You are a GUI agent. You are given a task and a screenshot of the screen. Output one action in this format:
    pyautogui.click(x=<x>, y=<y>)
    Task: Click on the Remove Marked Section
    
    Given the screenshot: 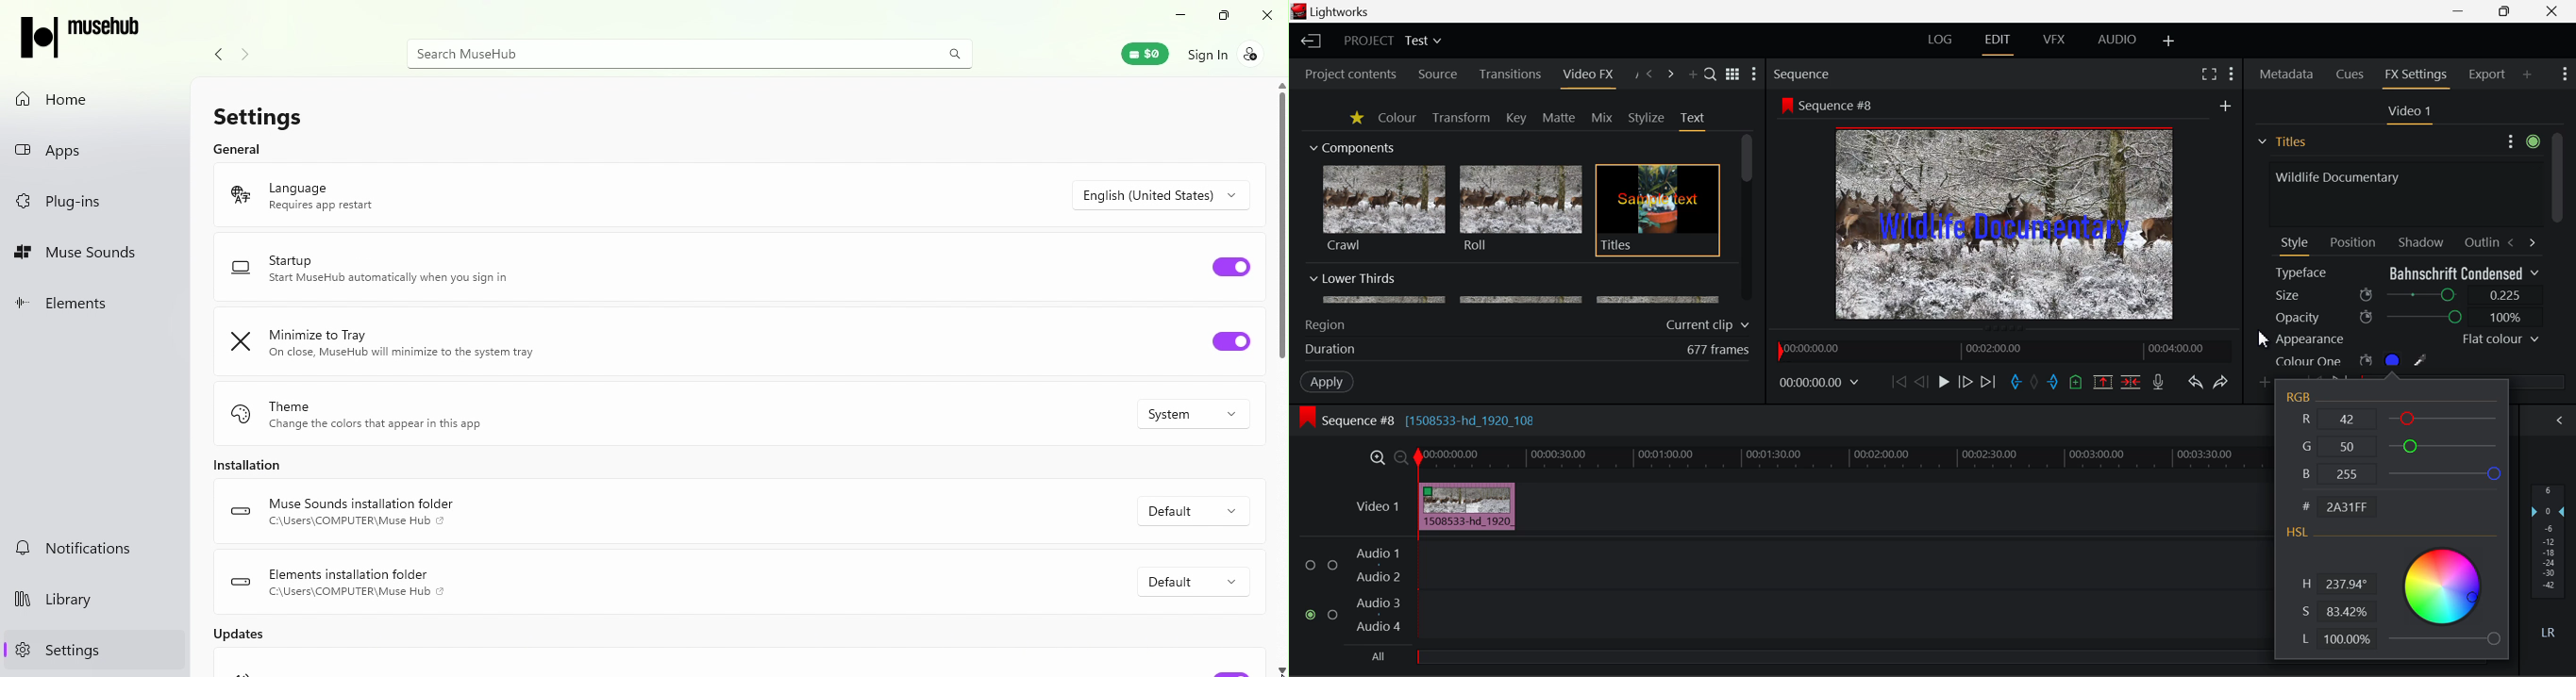 What is the action you would take?
    pyautogui.click(x=2103, y=382)
    